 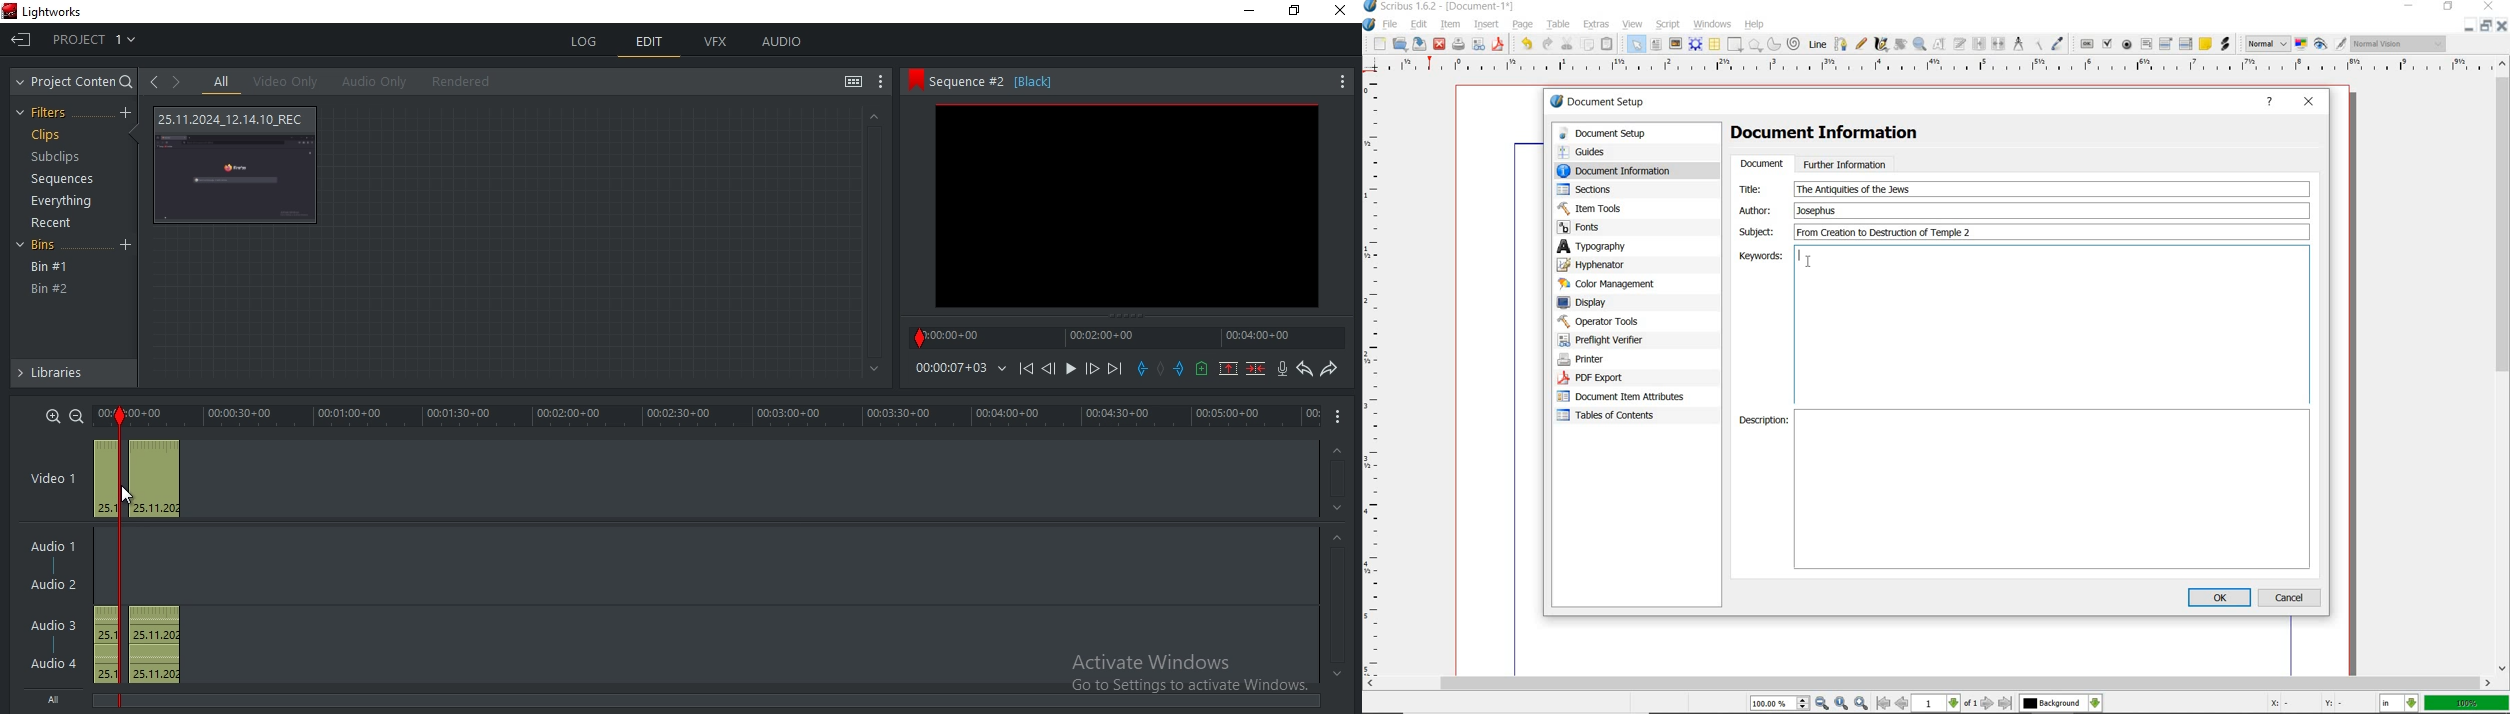 What do you see at coordinates (119, 416) in the screenshot?
I see `out mark` at bounding box center [119, 416].